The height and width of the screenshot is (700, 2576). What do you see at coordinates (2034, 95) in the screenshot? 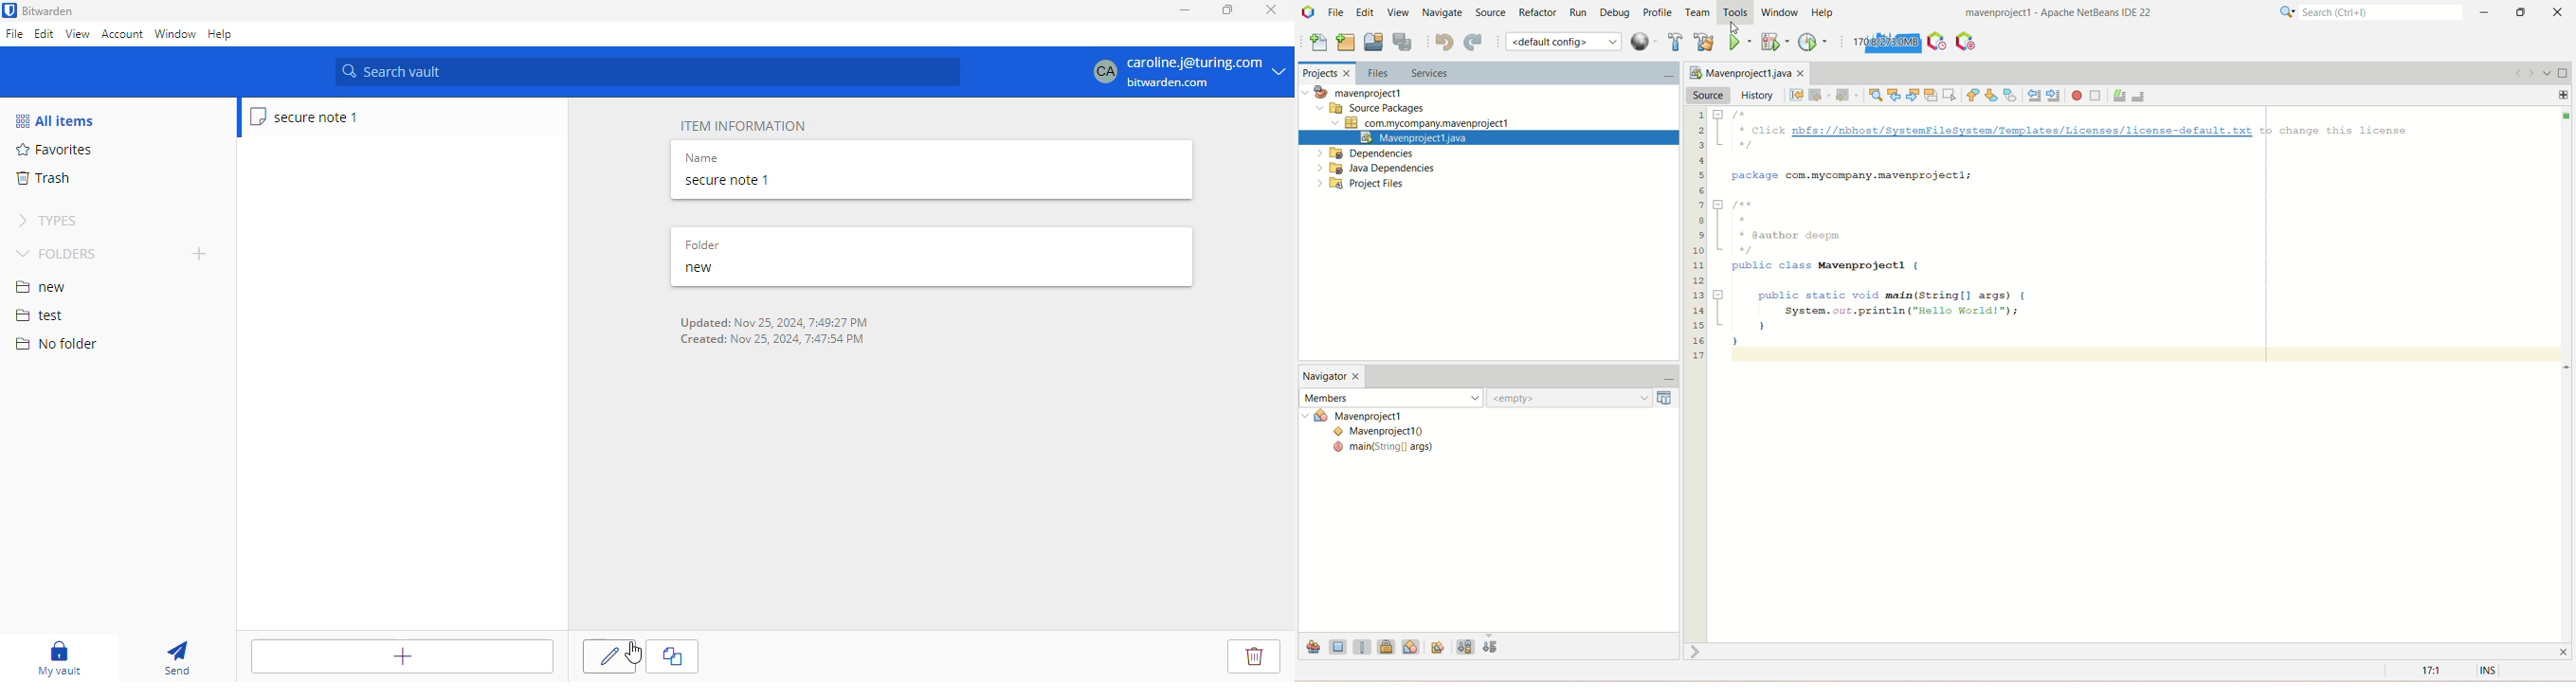
I see `shift line left` at bounding box center [2034, 95].